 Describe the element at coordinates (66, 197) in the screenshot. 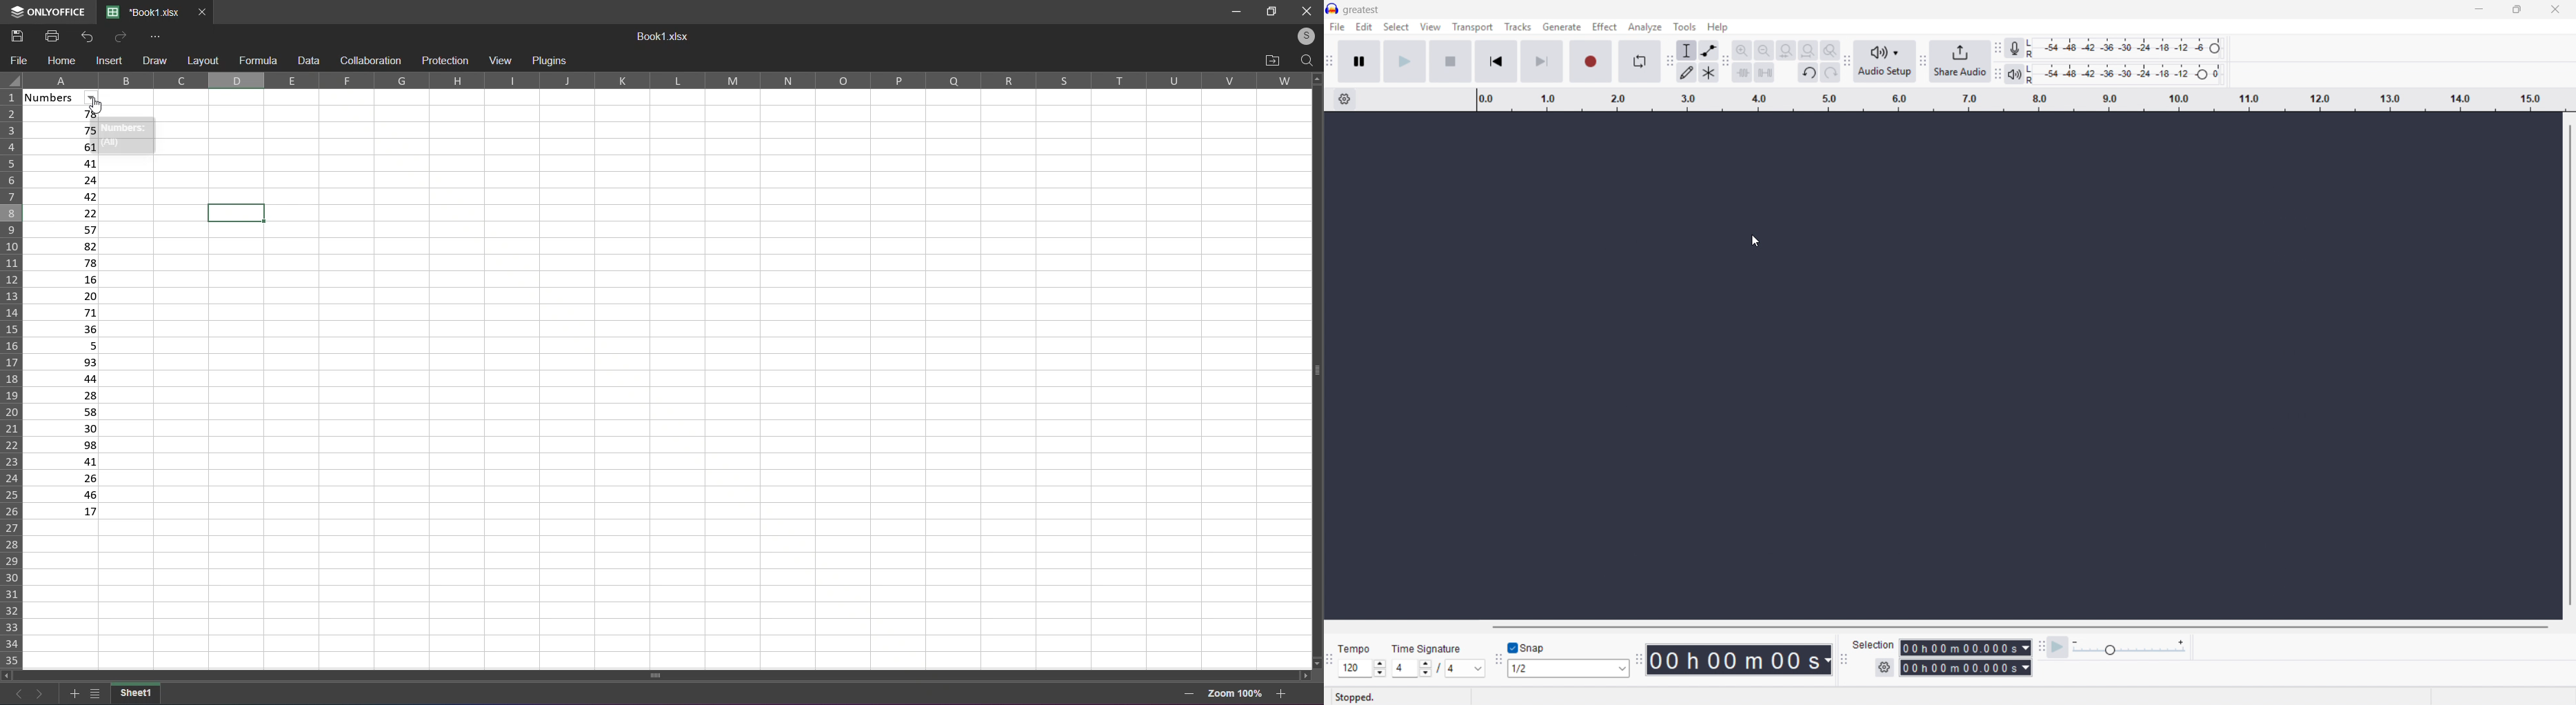

I see `42` at that location.